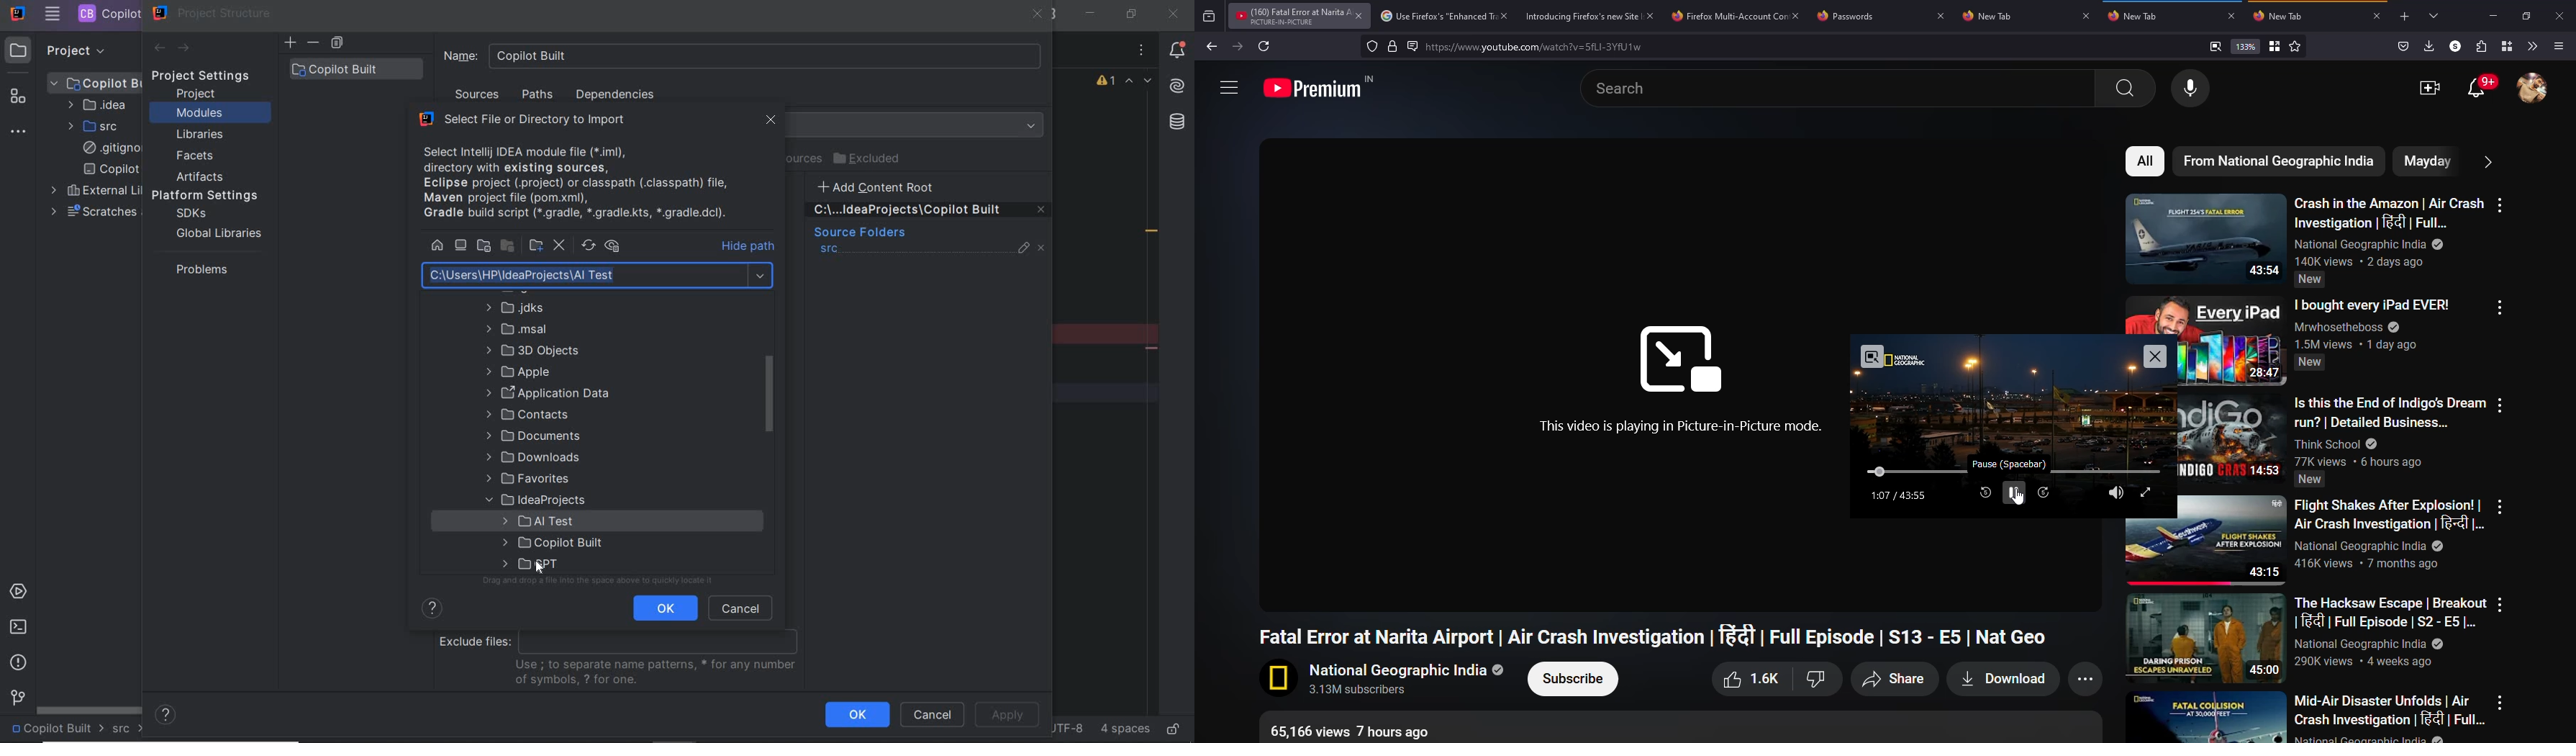 The image size is (2576, 756). Describe the element at coordinates (2045, 491) in the screenshot. I see `next` at that location.